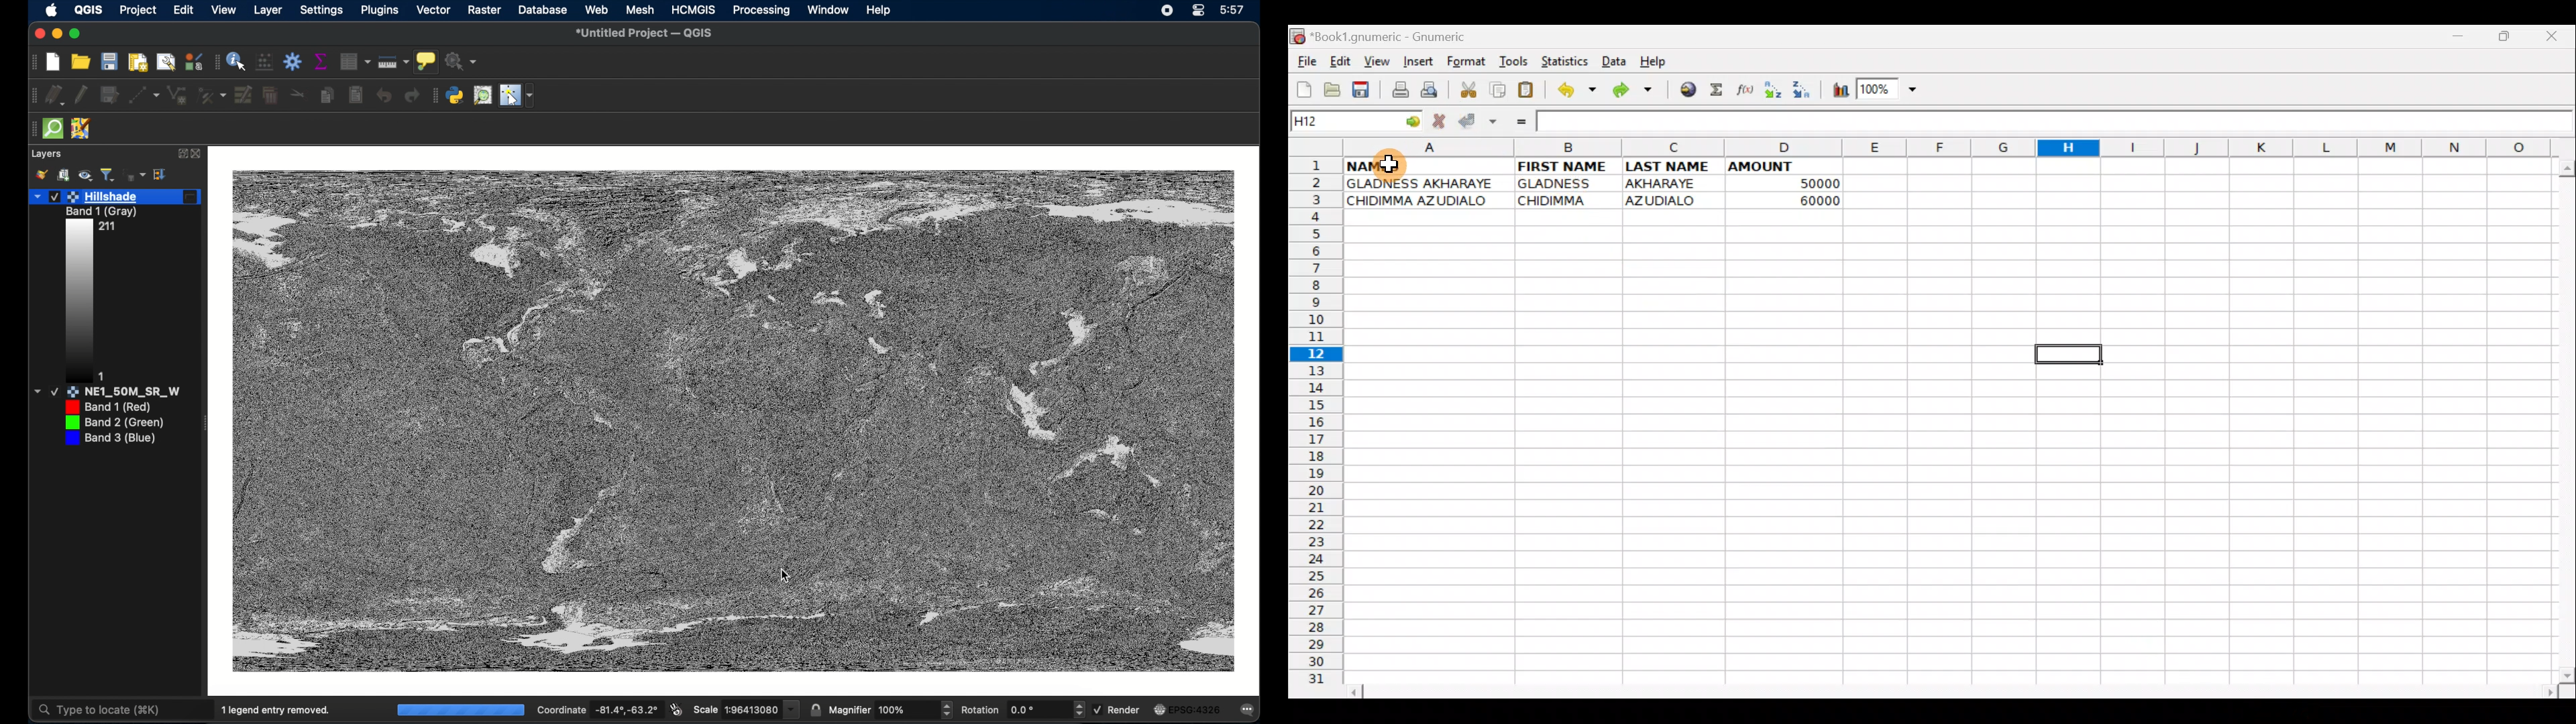  What do you see at coordinates (1782, 168) in the screenshot?
I see `AMOUNT` at bounding box center [1782, 168].